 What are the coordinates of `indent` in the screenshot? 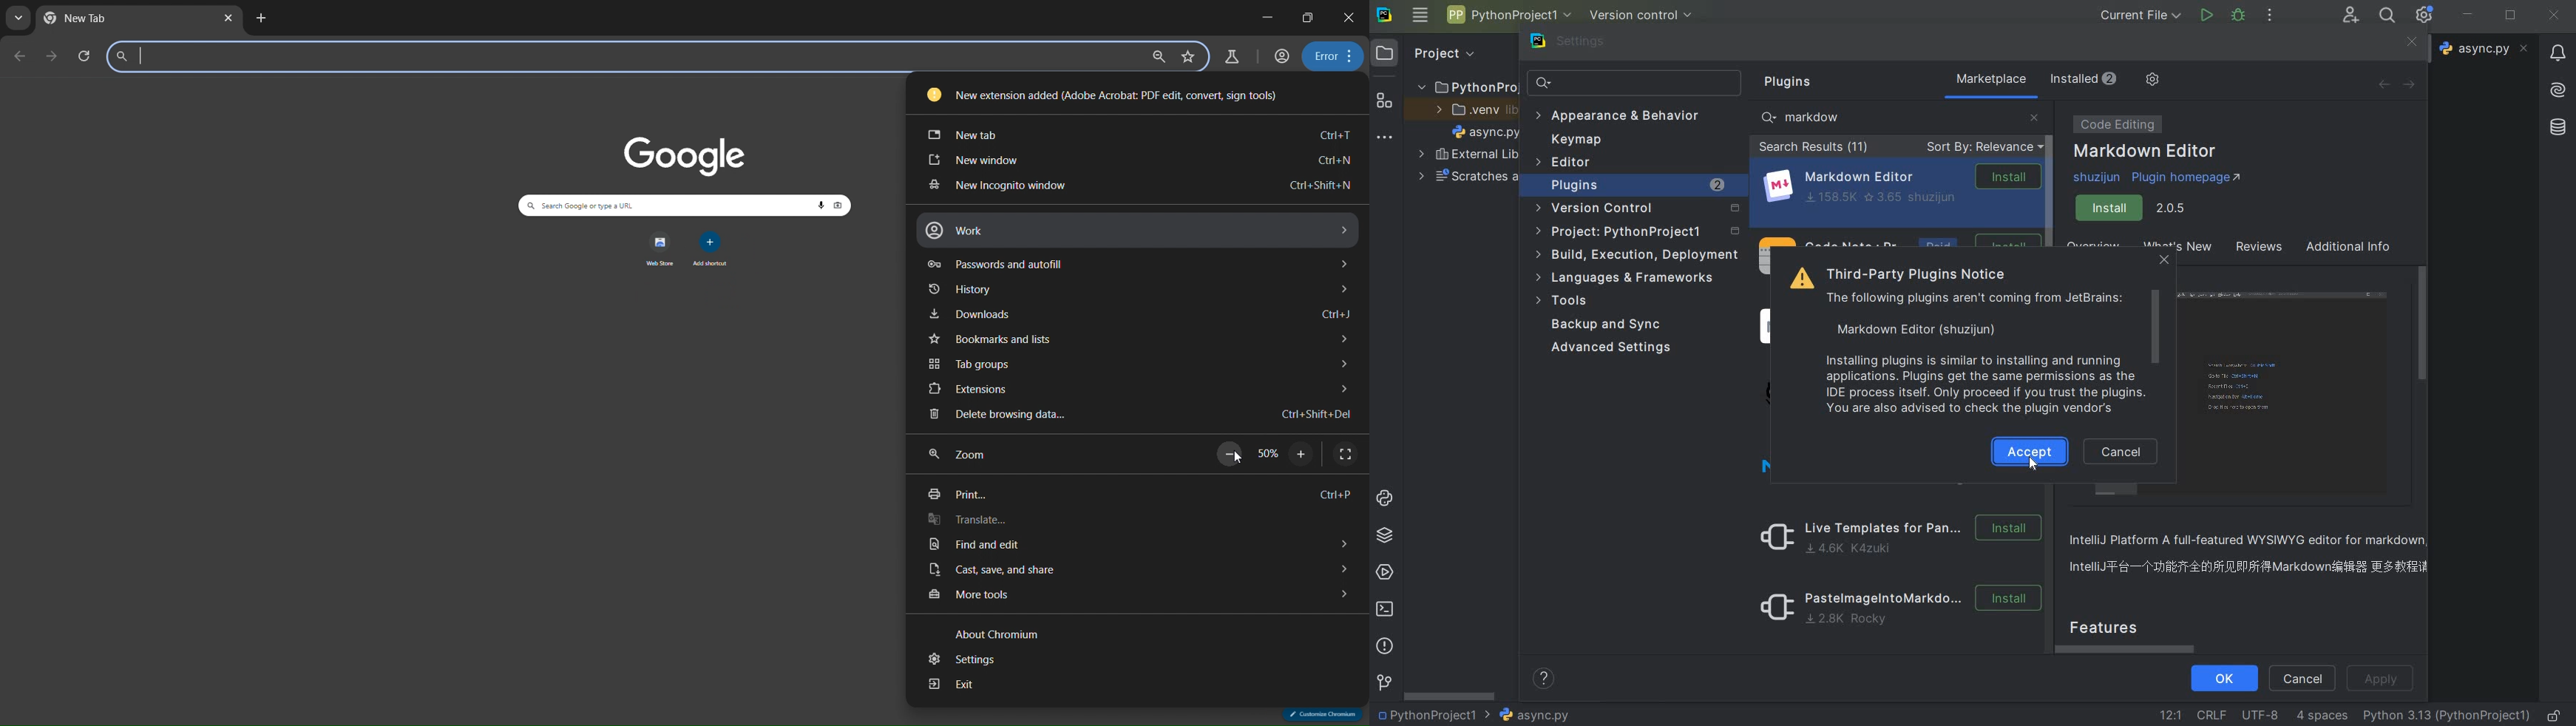 It's located at (2323, 717).